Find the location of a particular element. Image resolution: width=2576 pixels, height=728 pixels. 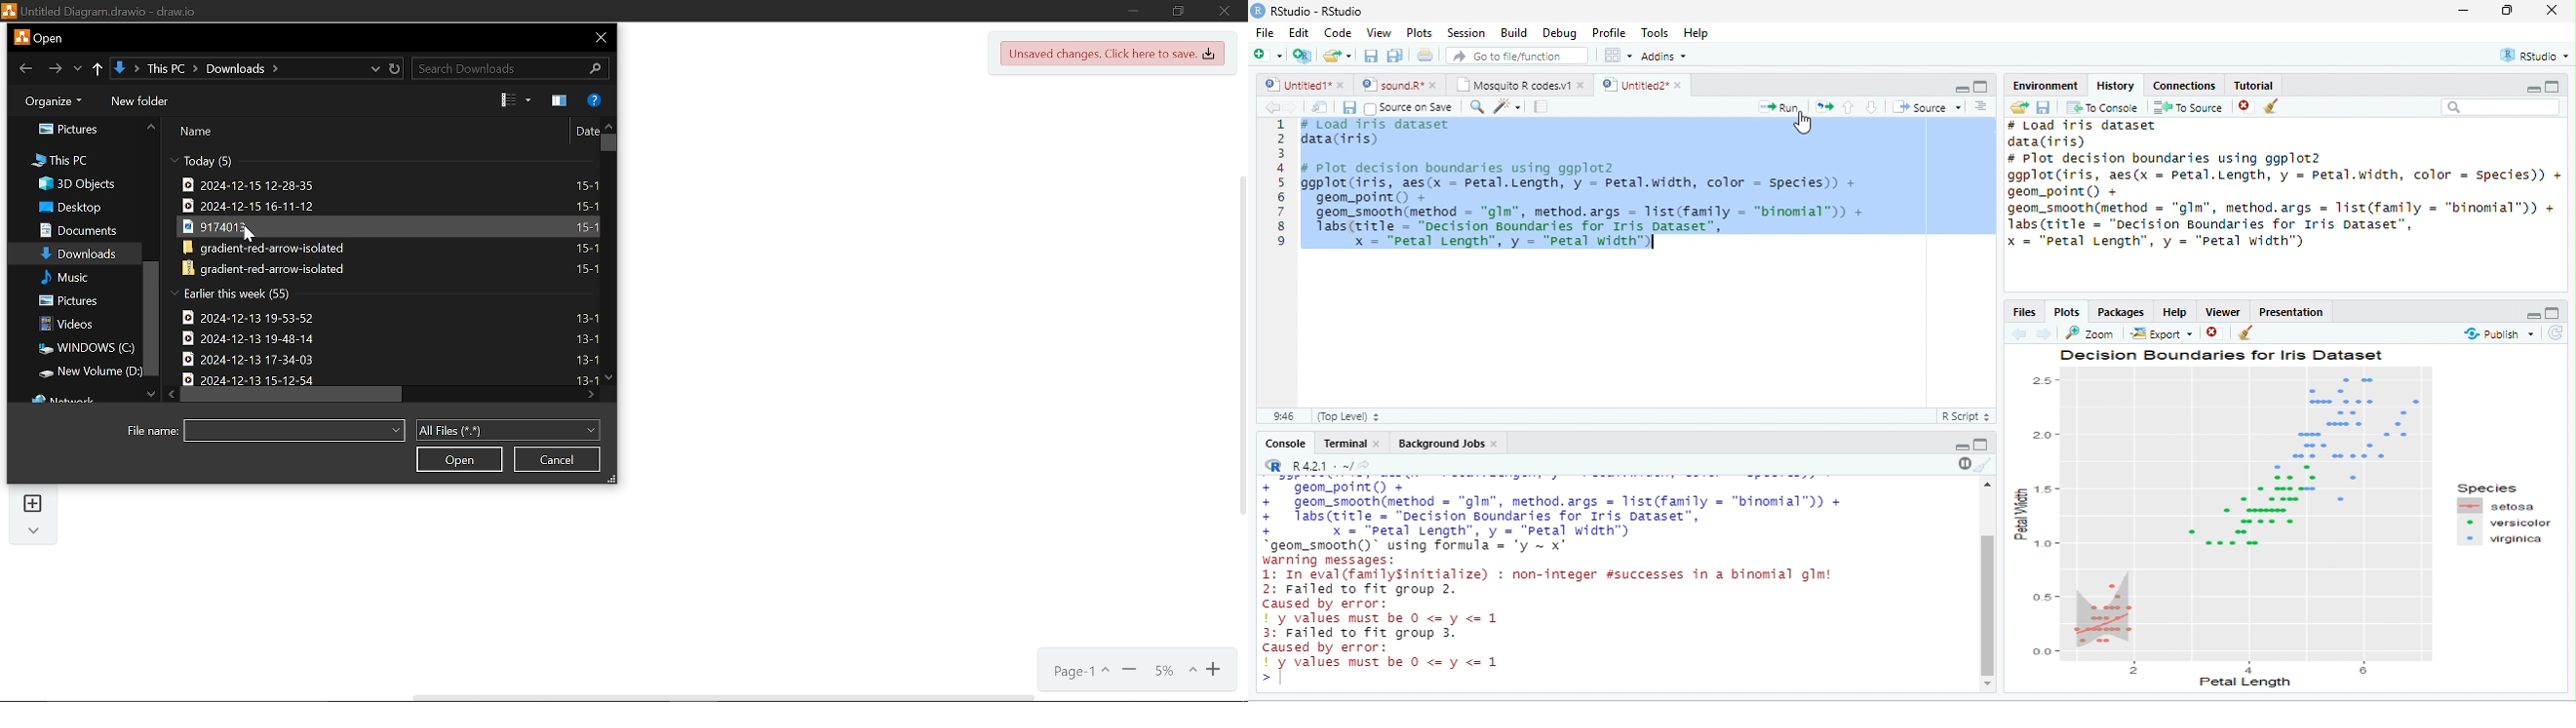

file titled "2024-12-15 12-28-35" is located at coordinates (394, 184).